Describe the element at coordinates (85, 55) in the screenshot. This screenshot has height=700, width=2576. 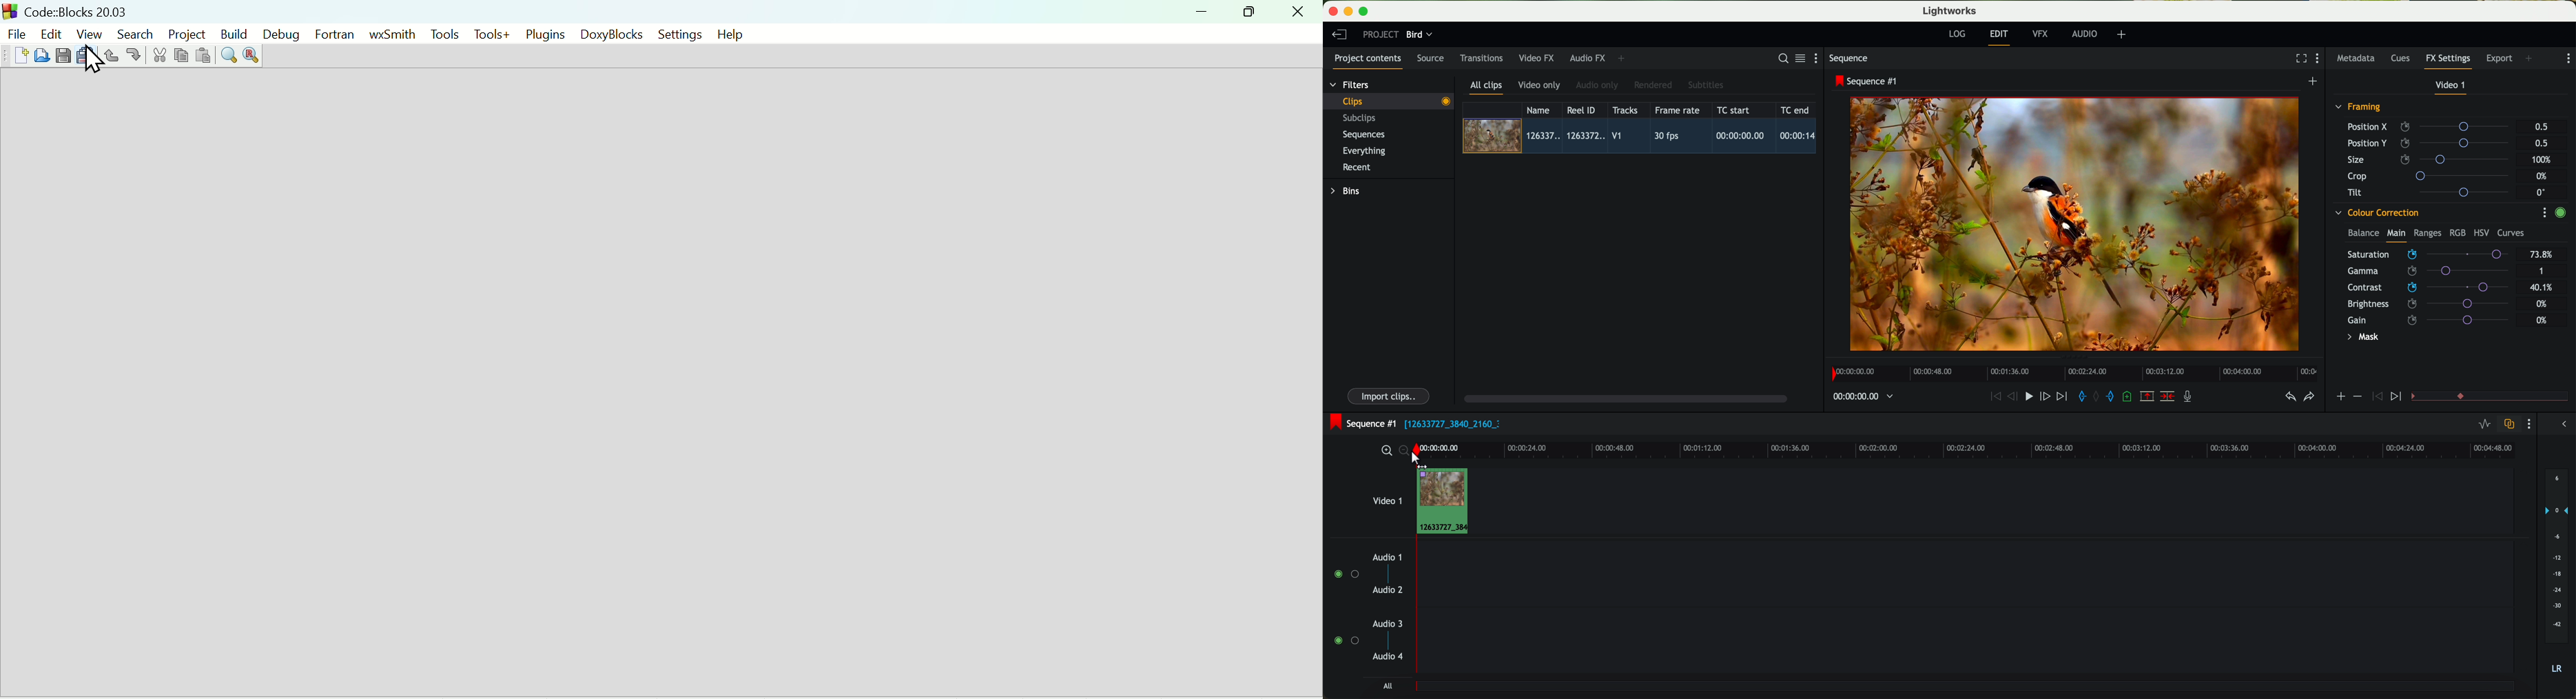
I see `Save everything` at that location.